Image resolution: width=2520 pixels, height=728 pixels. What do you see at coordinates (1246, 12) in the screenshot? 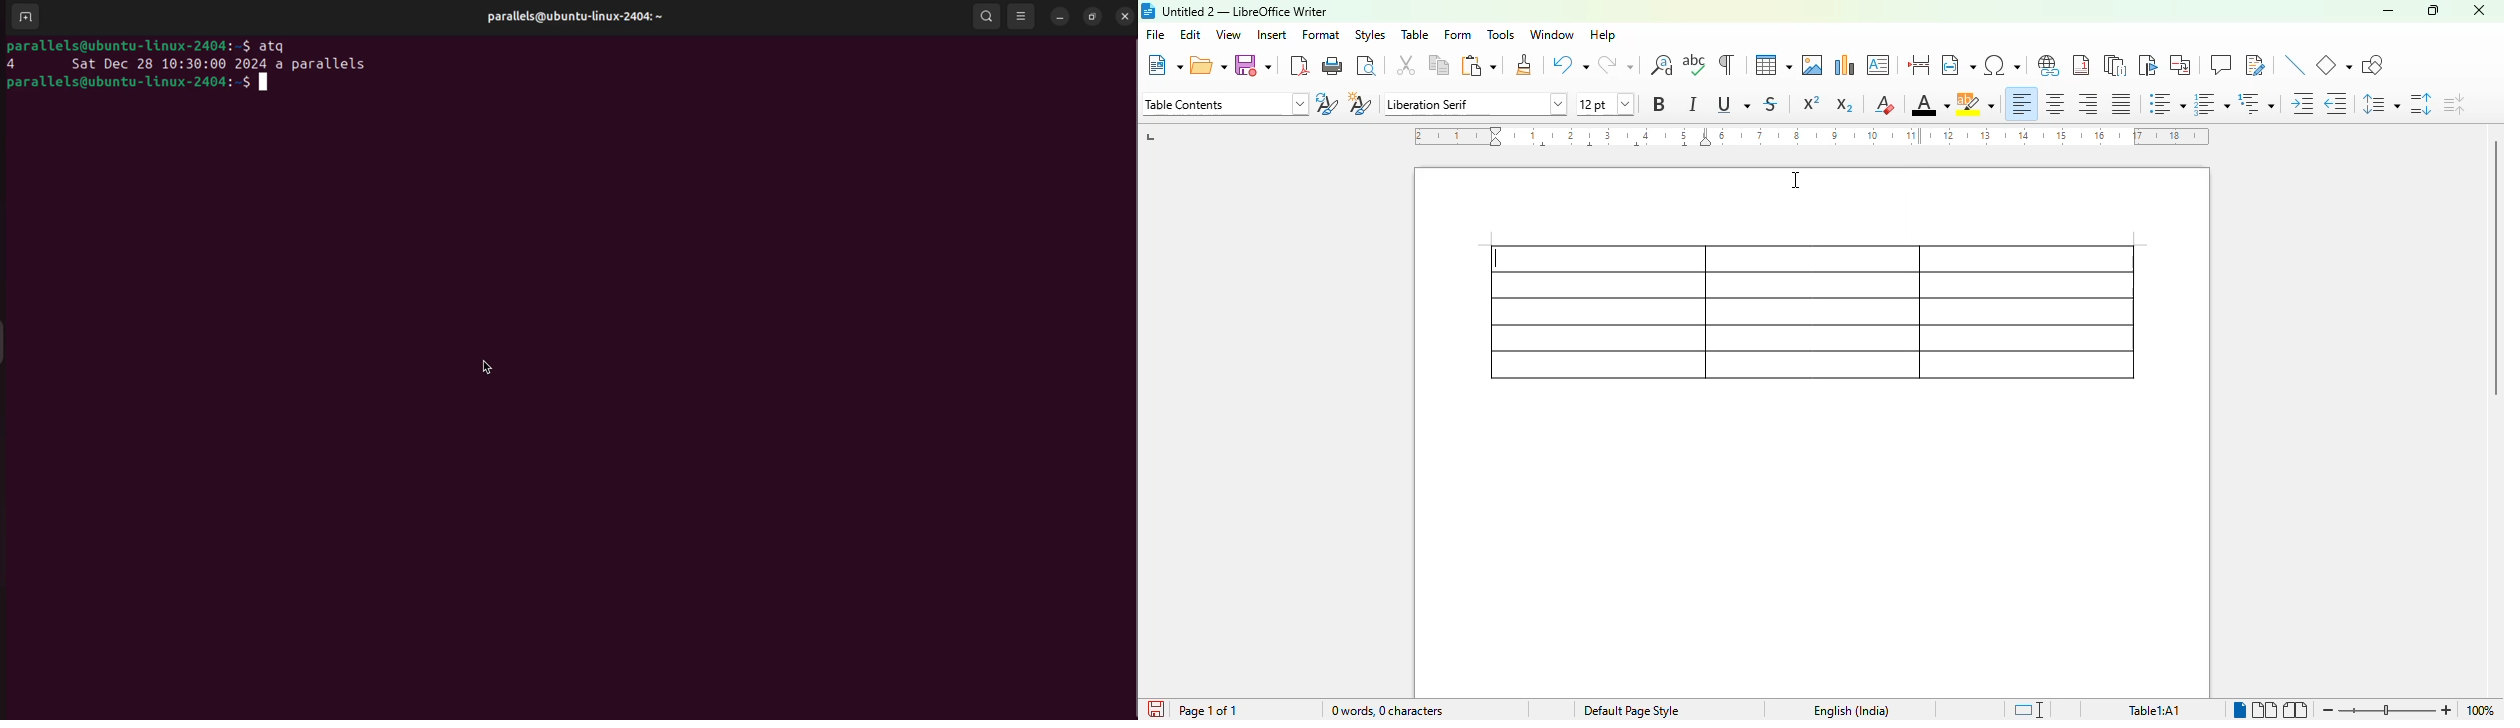
I see `title` at bounding box center [1246, 12].